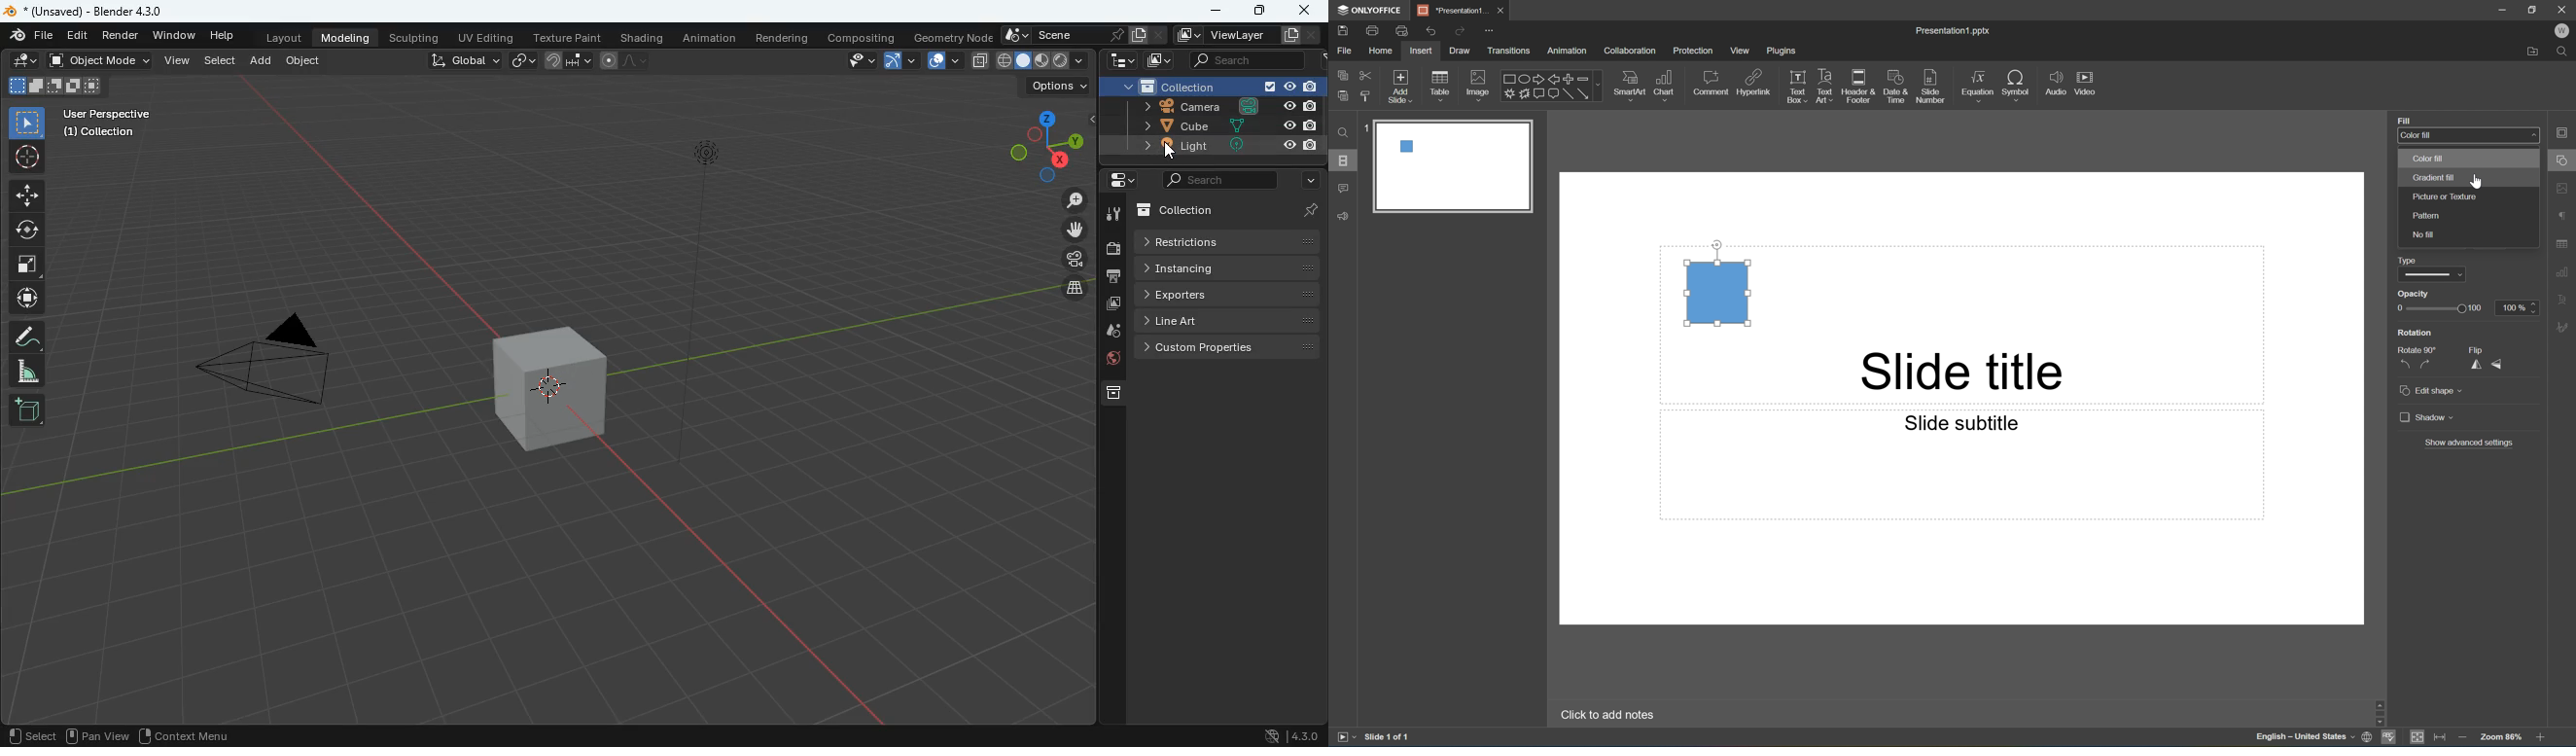  Describe the element at coordinates (1217, 125) in the screenshot. I see `cube` at that location.